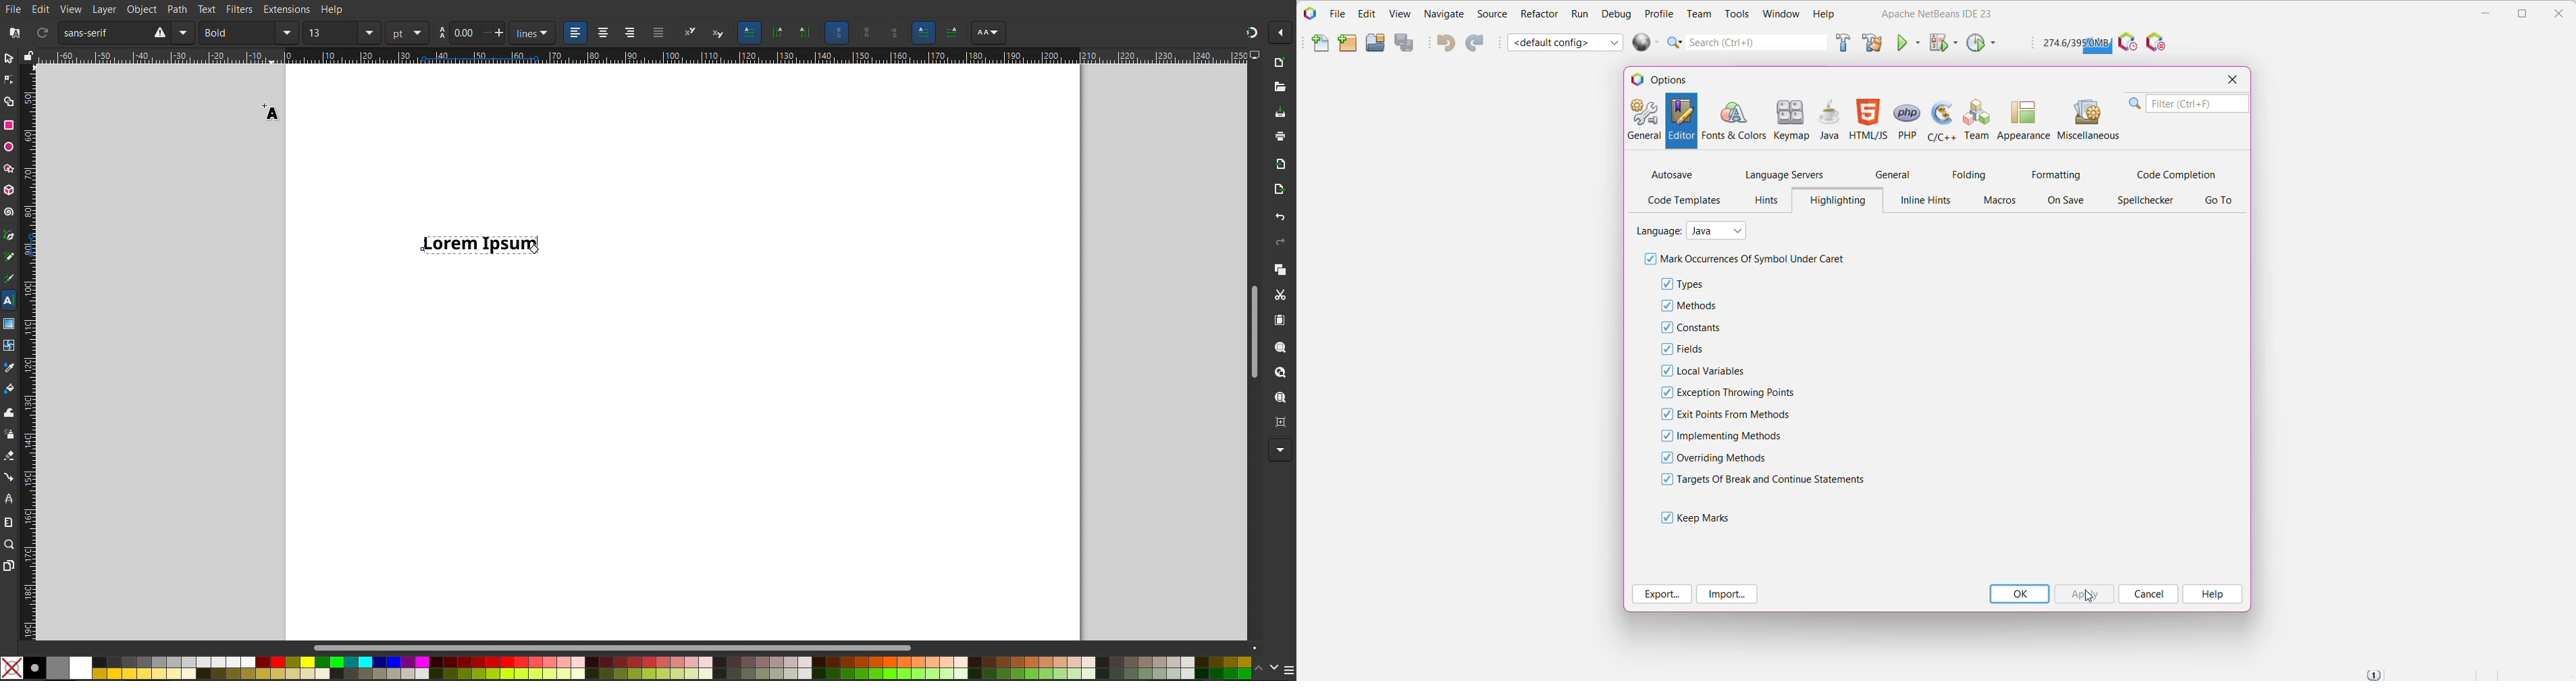  Describe the element at coordinates (1279, 320) in the screenshot. I see `Paste` at that location.